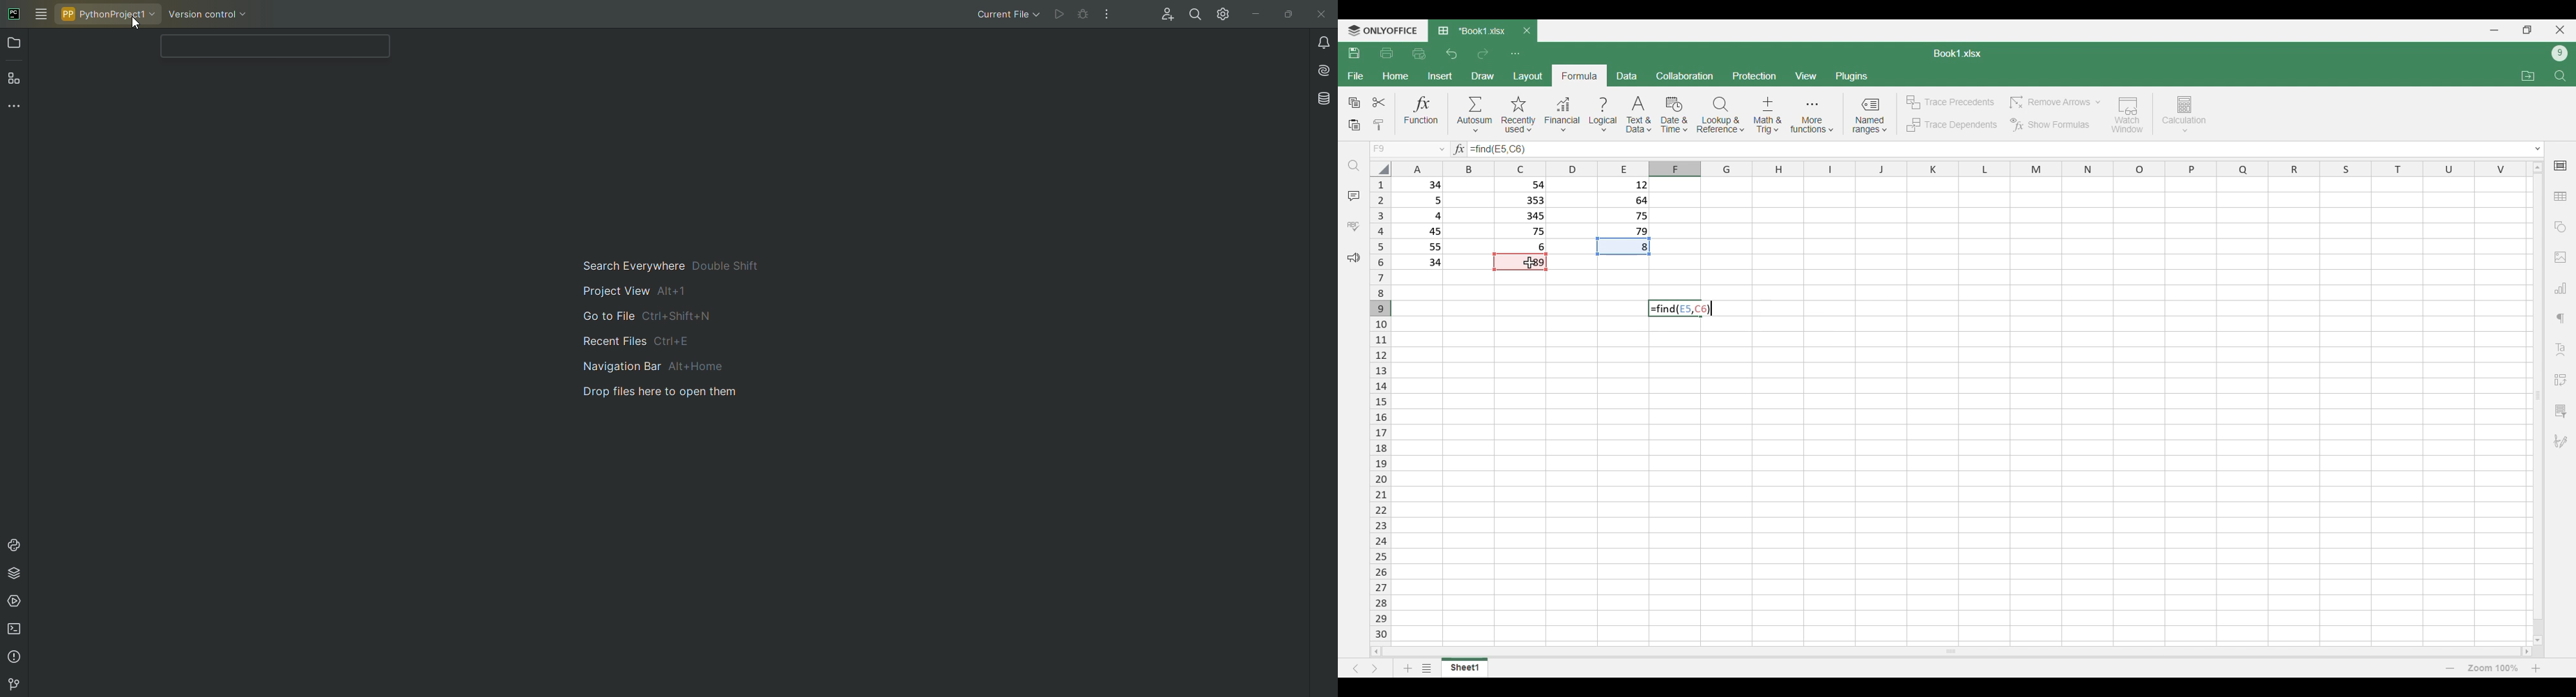 The image size is (2576, 700). I want to click on Spell check, so click(1353, 226).